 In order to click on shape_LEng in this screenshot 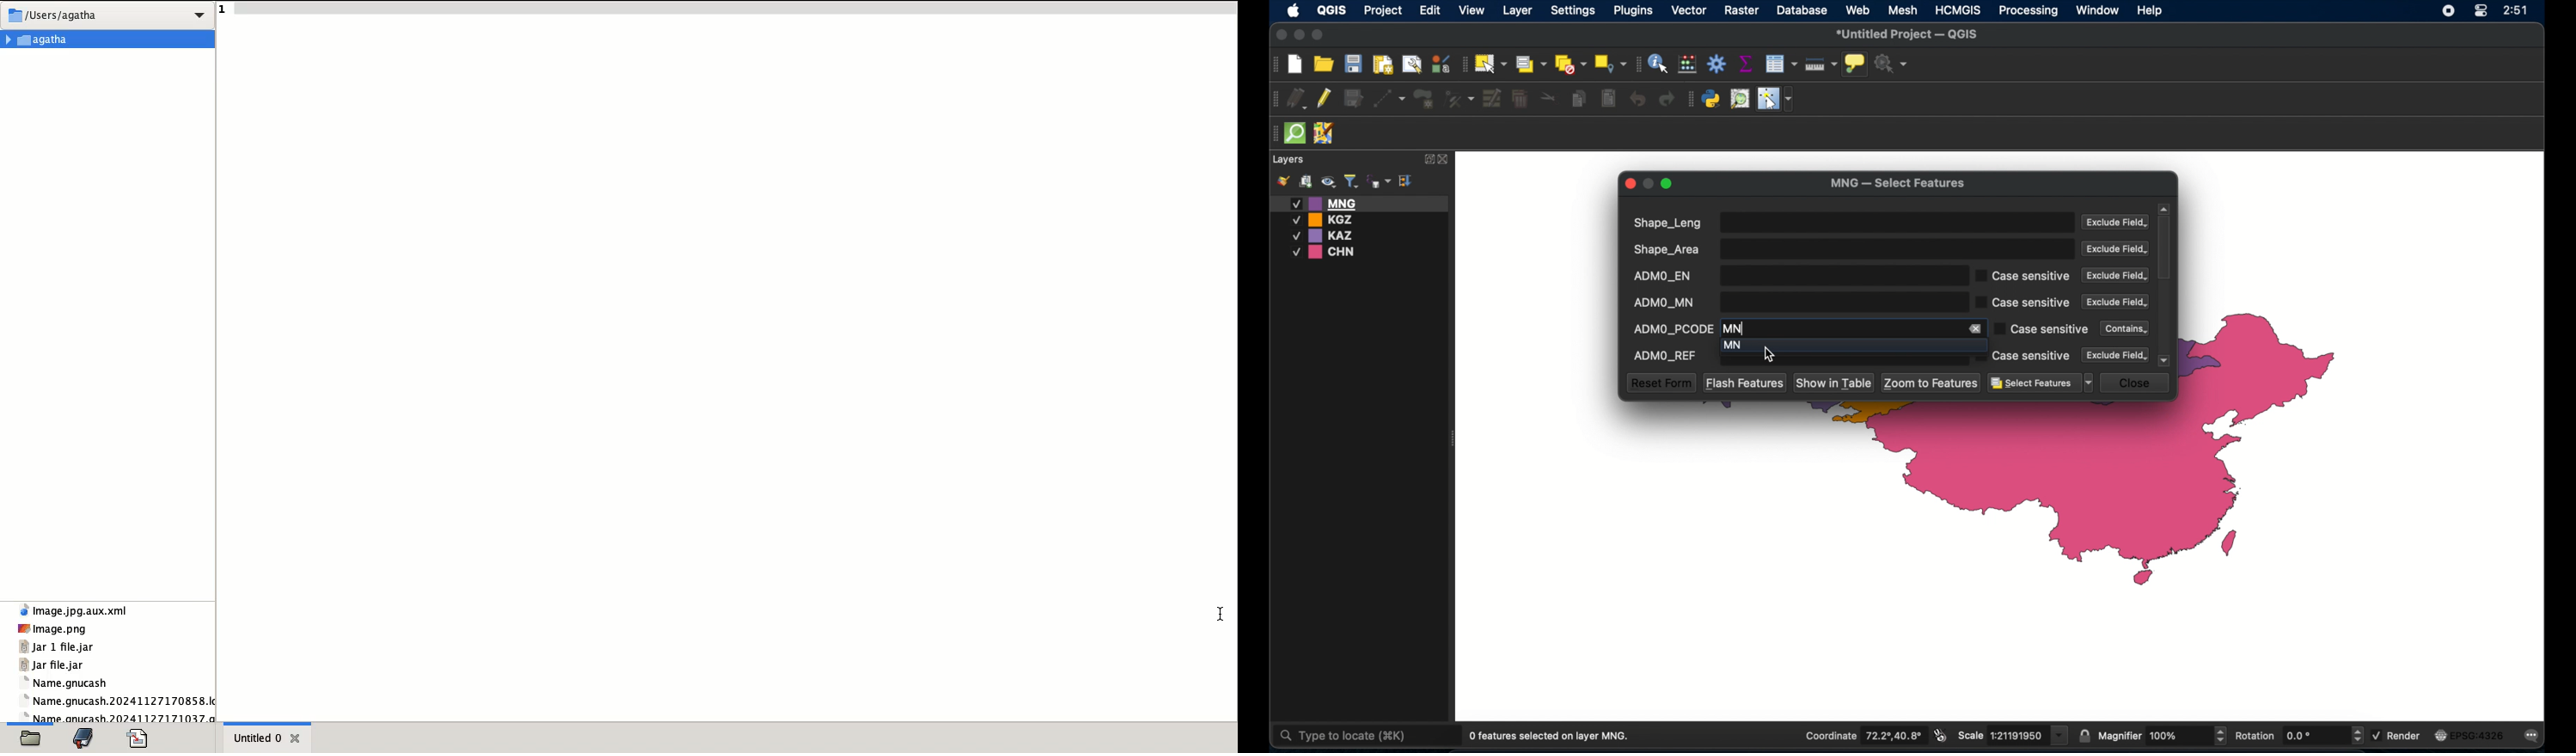, I will do `click(1851, 222)`.